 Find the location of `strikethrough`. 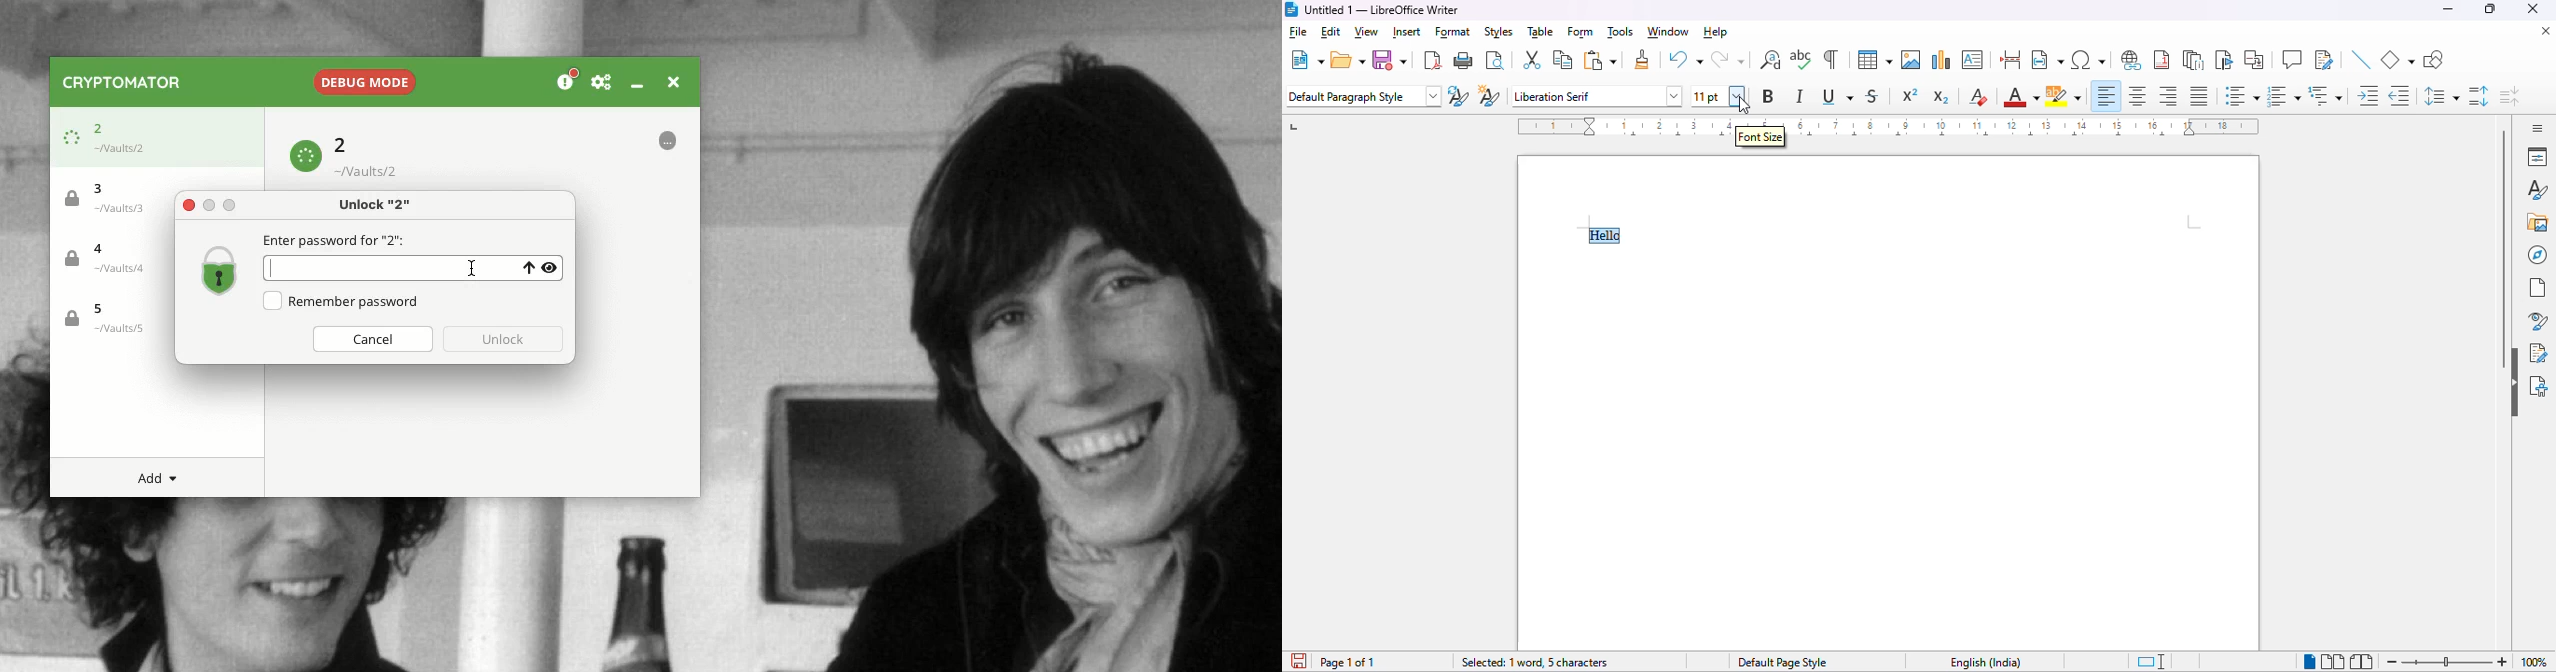

strikethrough is located at coordinates (1873, 96).